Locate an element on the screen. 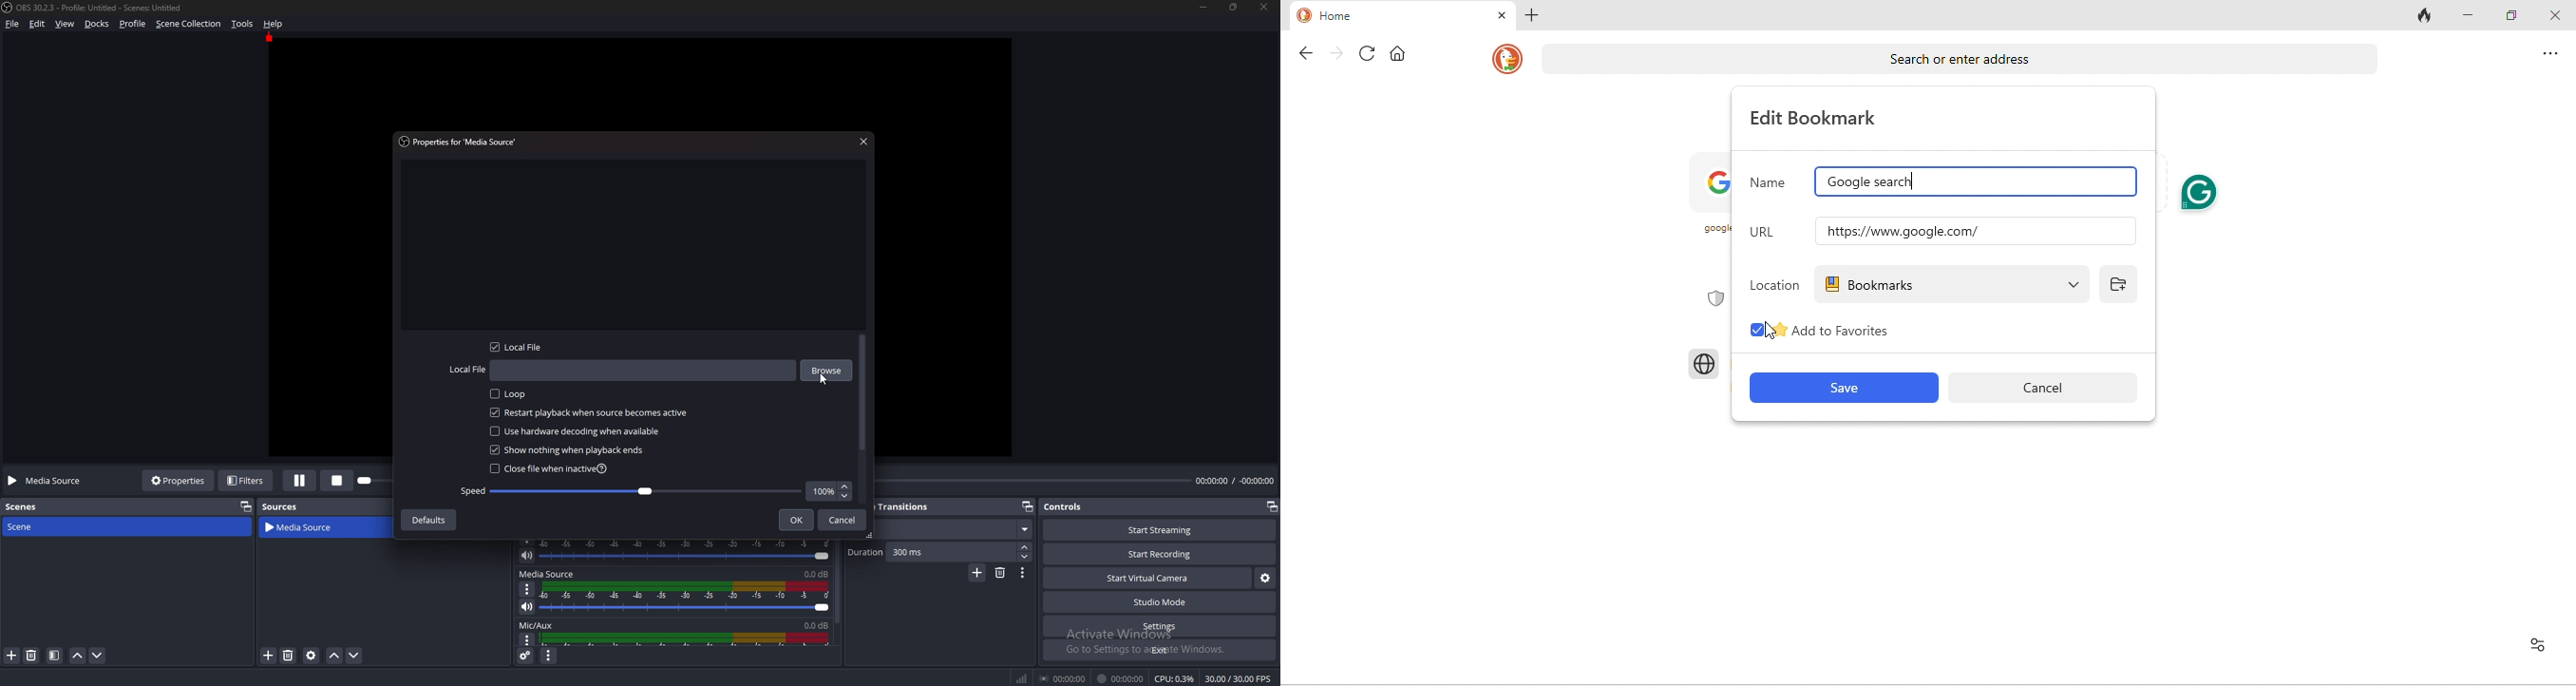 The height and width of the screenshot is (700, 2576). Remove configurable transitions is located at coordinates (1001, 572).